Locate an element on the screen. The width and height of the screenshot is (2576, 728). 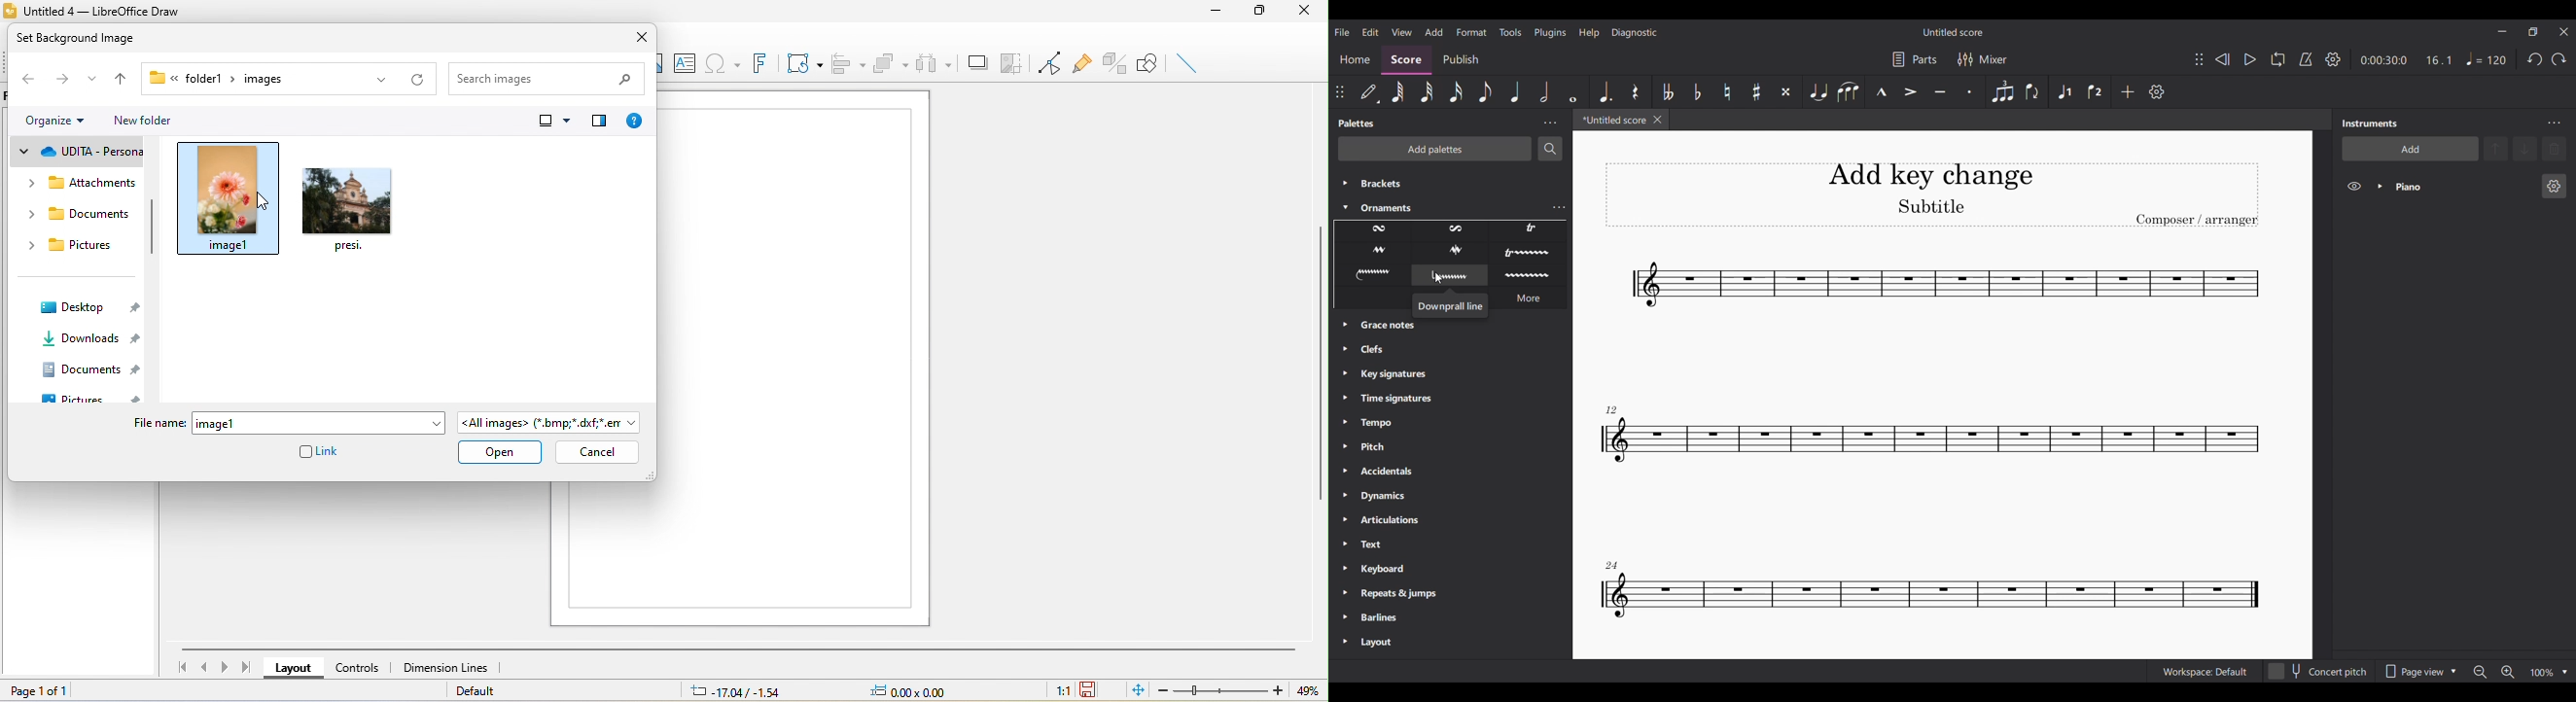
Workspace: default is located at coordinates (2205, 671).